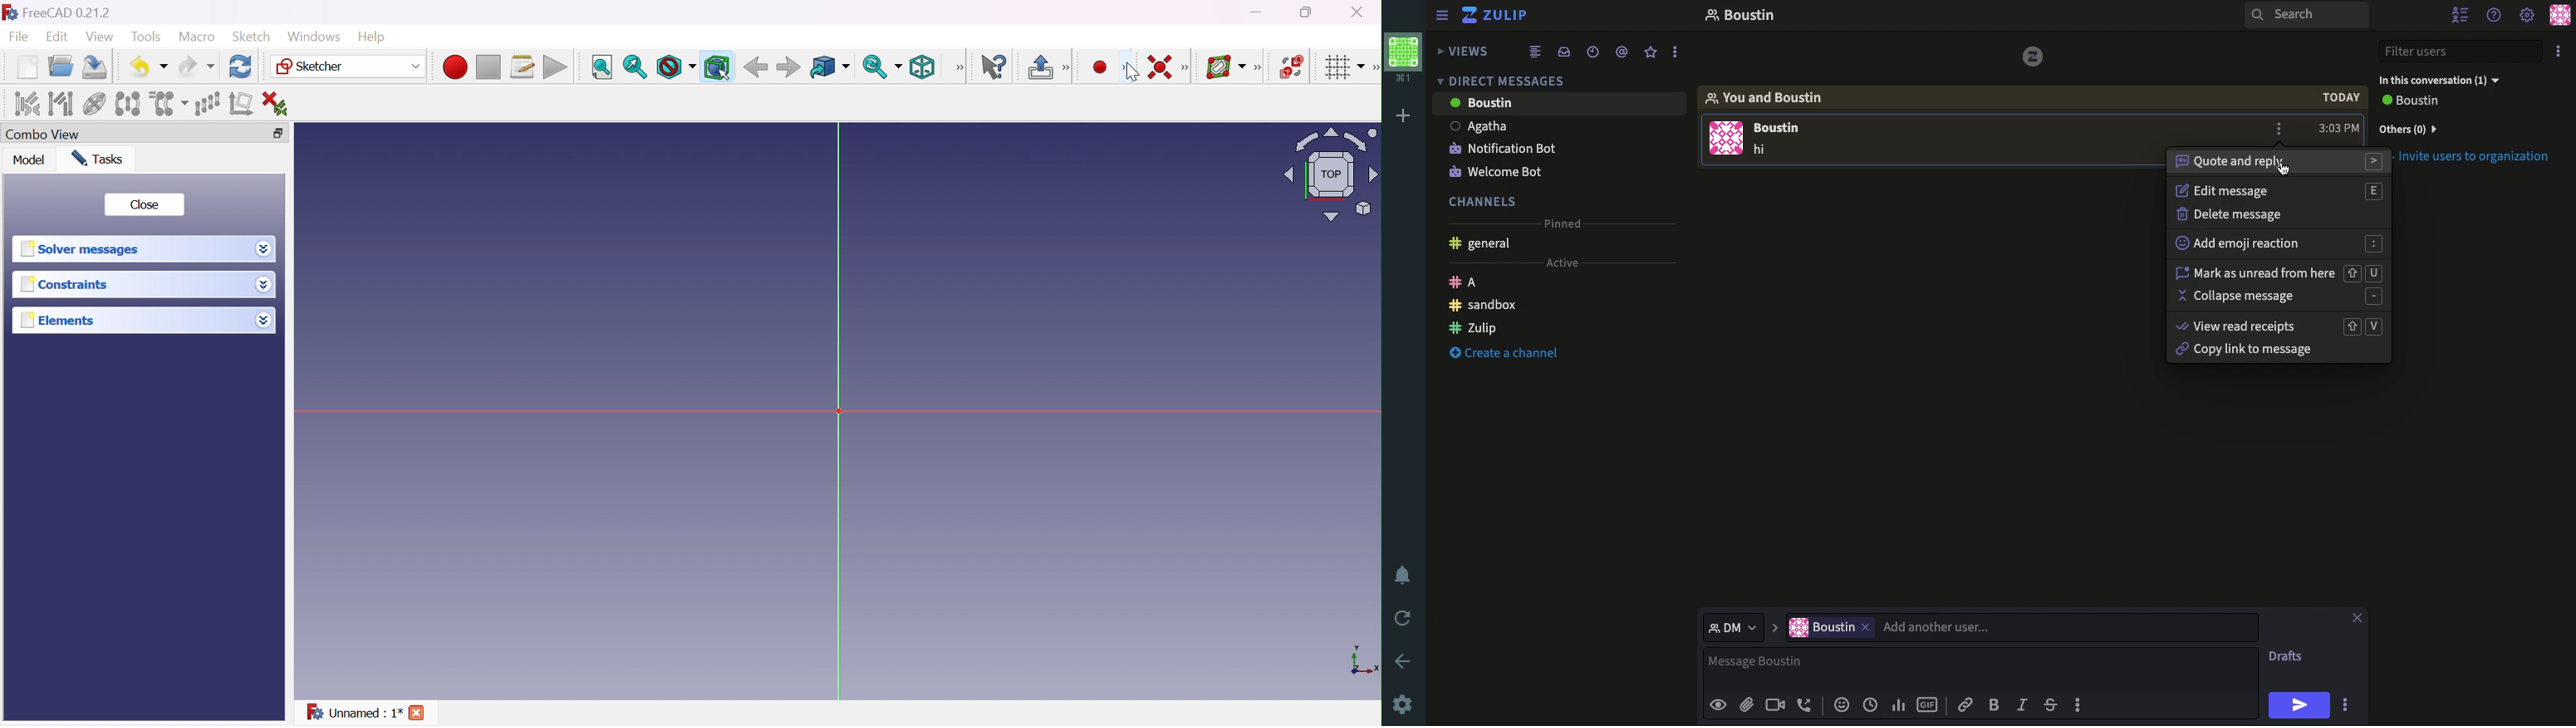 Image resolution: width=2576 pixels, height=728 pixels. What do you see at coordinates (2468, 128) in the screenshot?
I see `Invite users to organization` at bounding box center [2468, 128].